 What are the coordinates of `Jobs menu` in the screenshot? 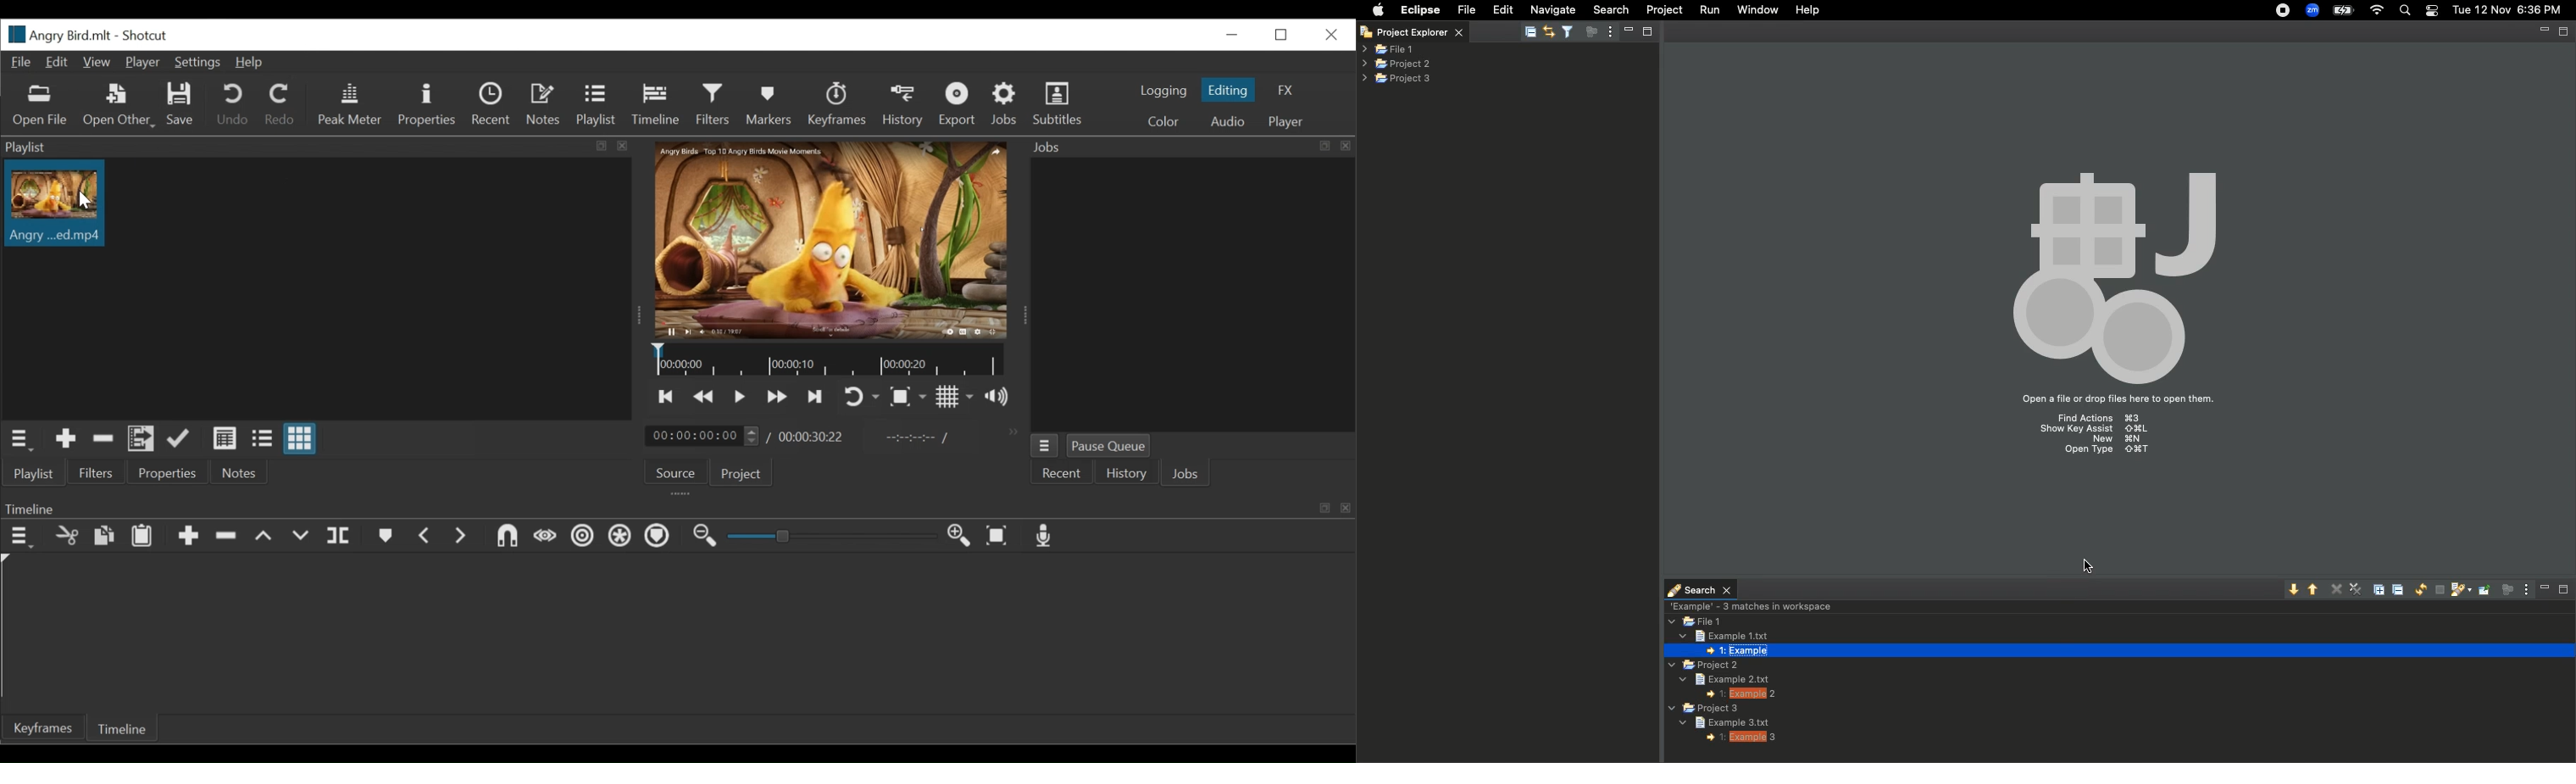 It's located at (1044, 445).